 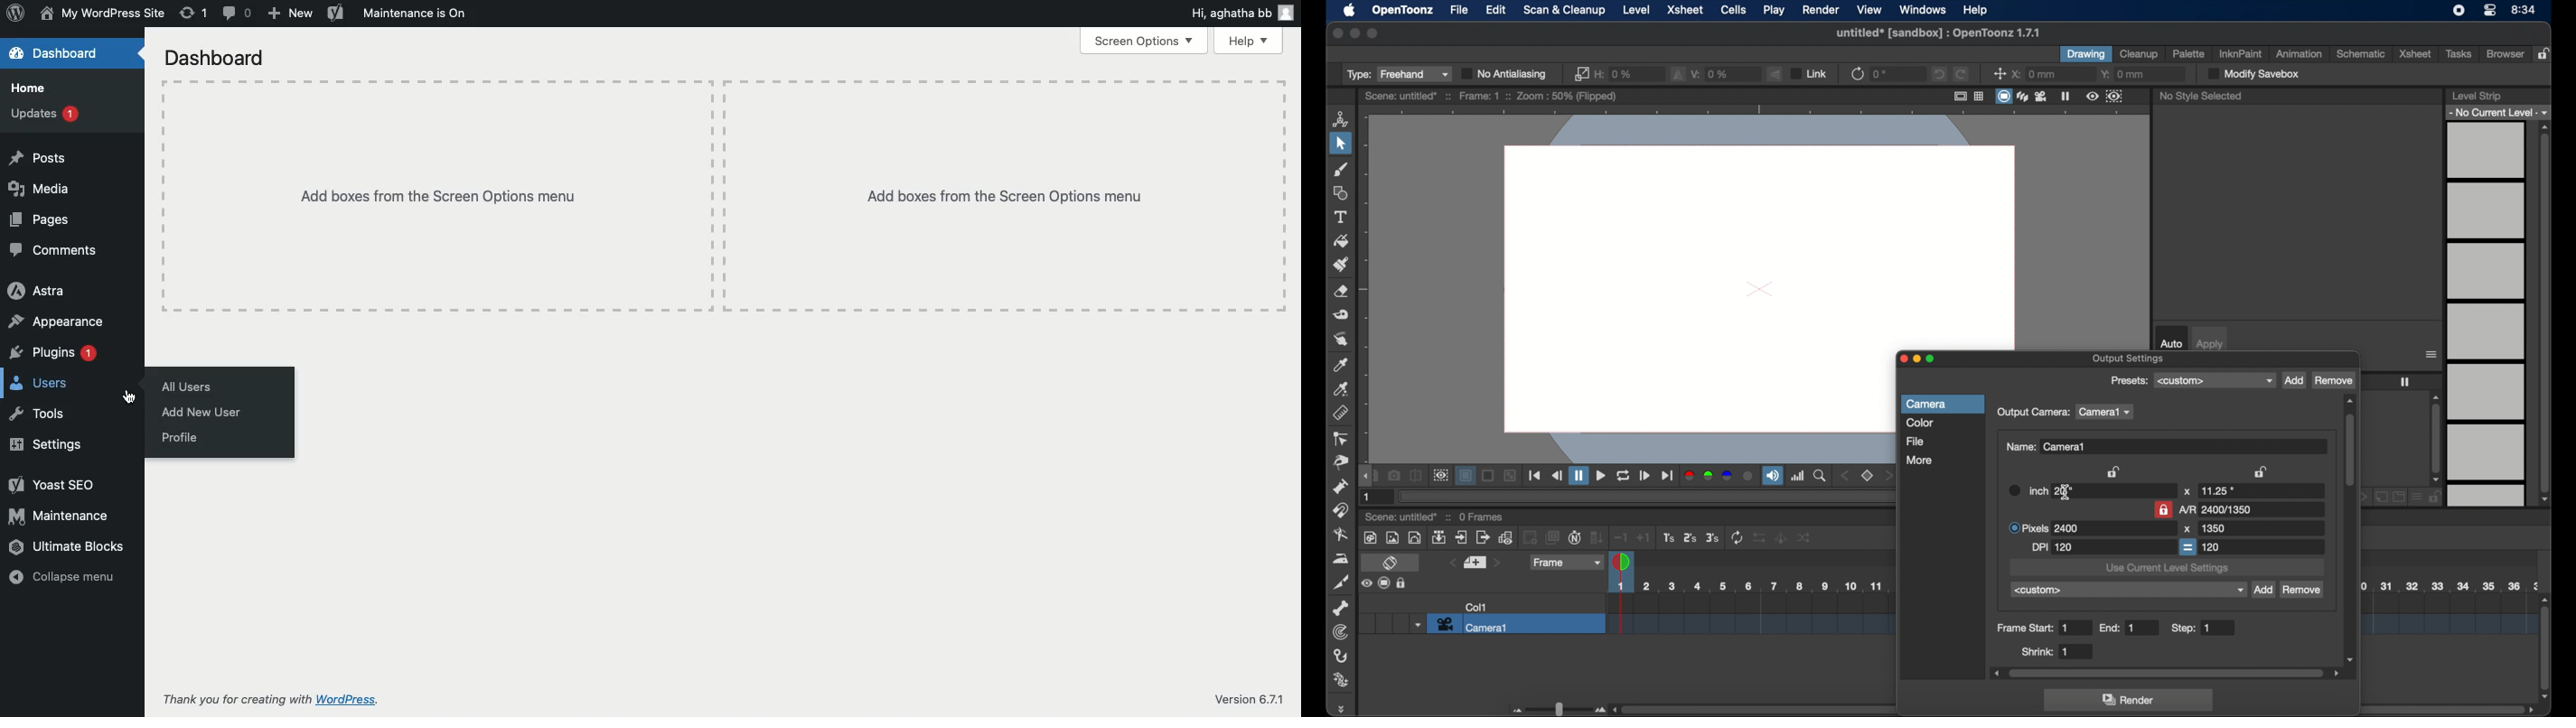 What do you see at coordinates (1623, 475) in the screenshot?
I see `` at bounding box center [1623, 475].